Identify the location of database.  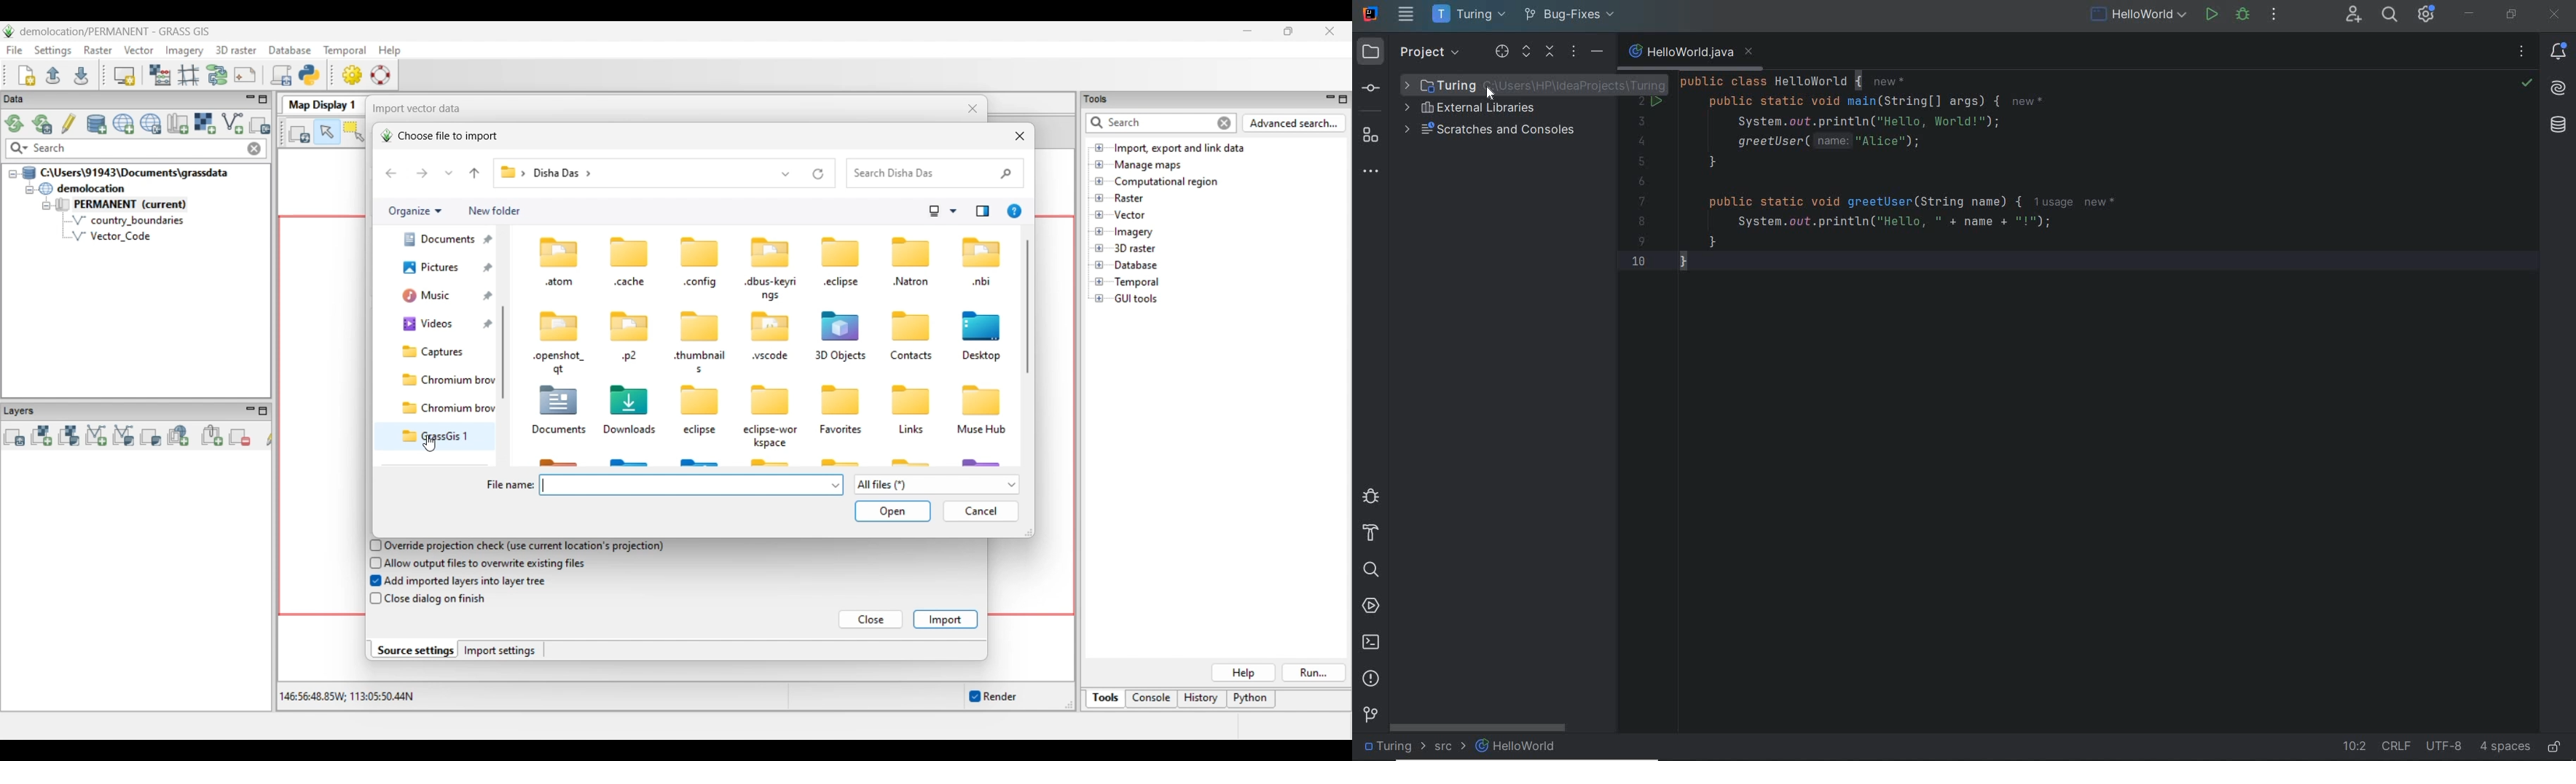
(2559, 125).